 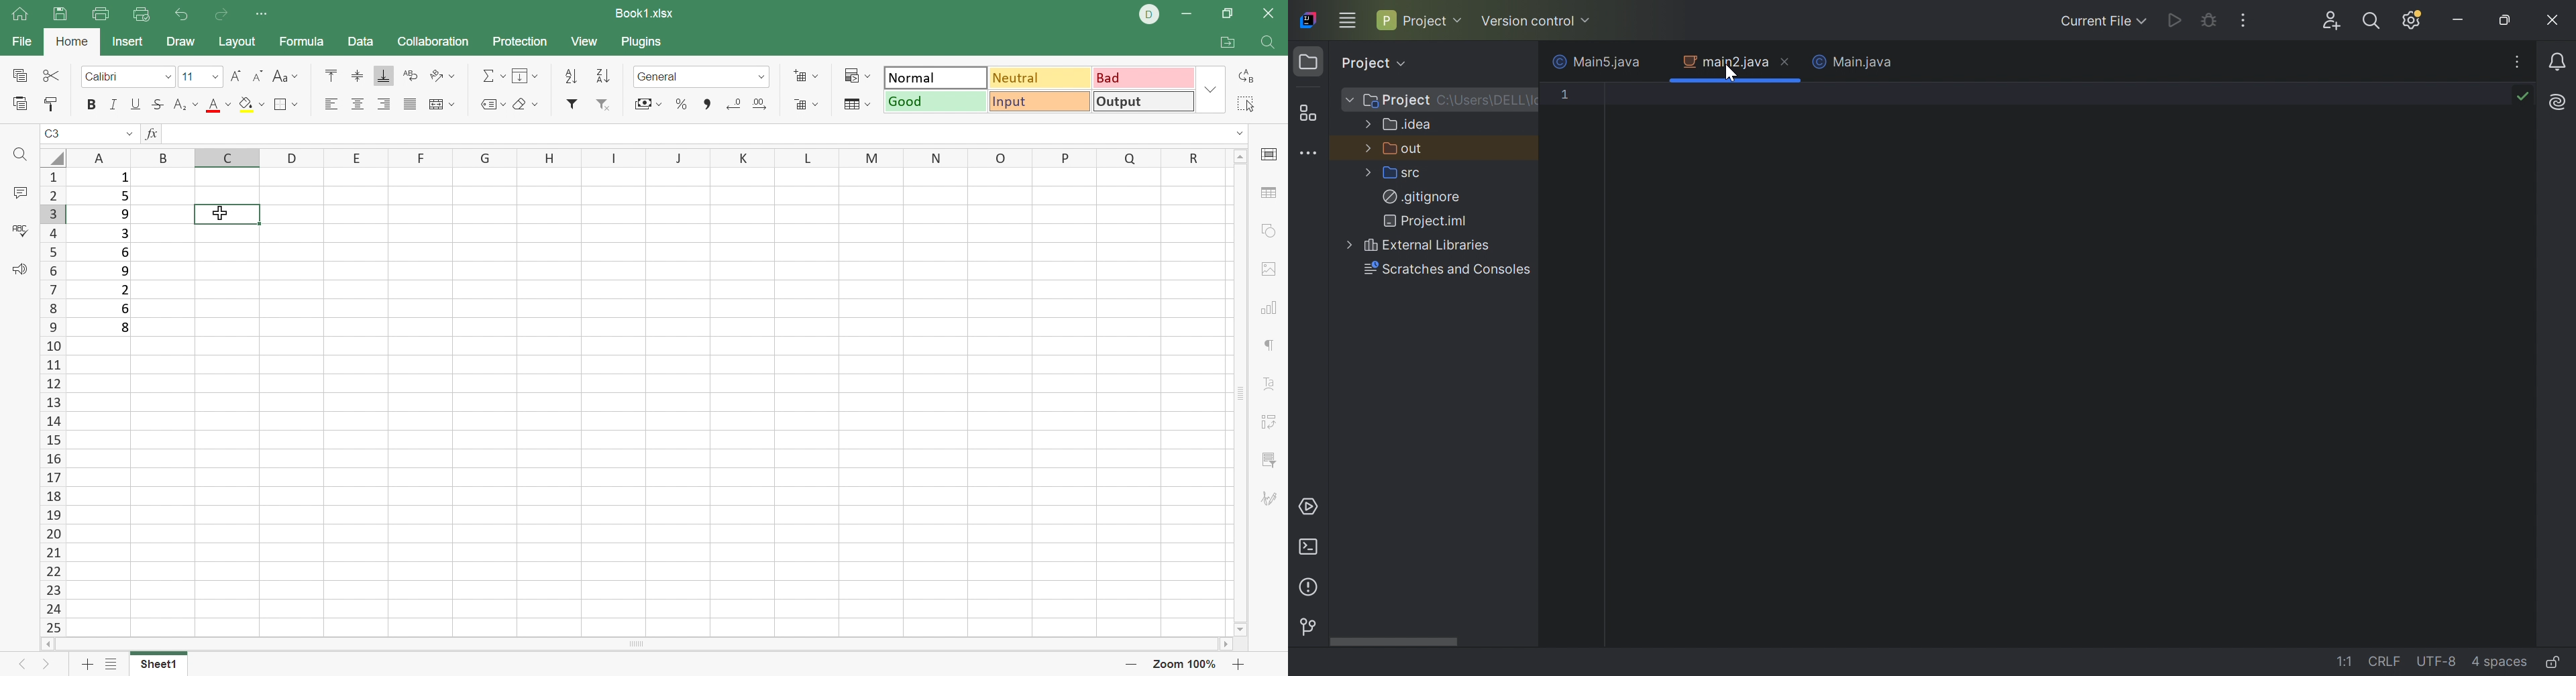 What do you see at coordinates (219, 211) in the screenshot?
I see `cursor` at bounding box center [219, 211].